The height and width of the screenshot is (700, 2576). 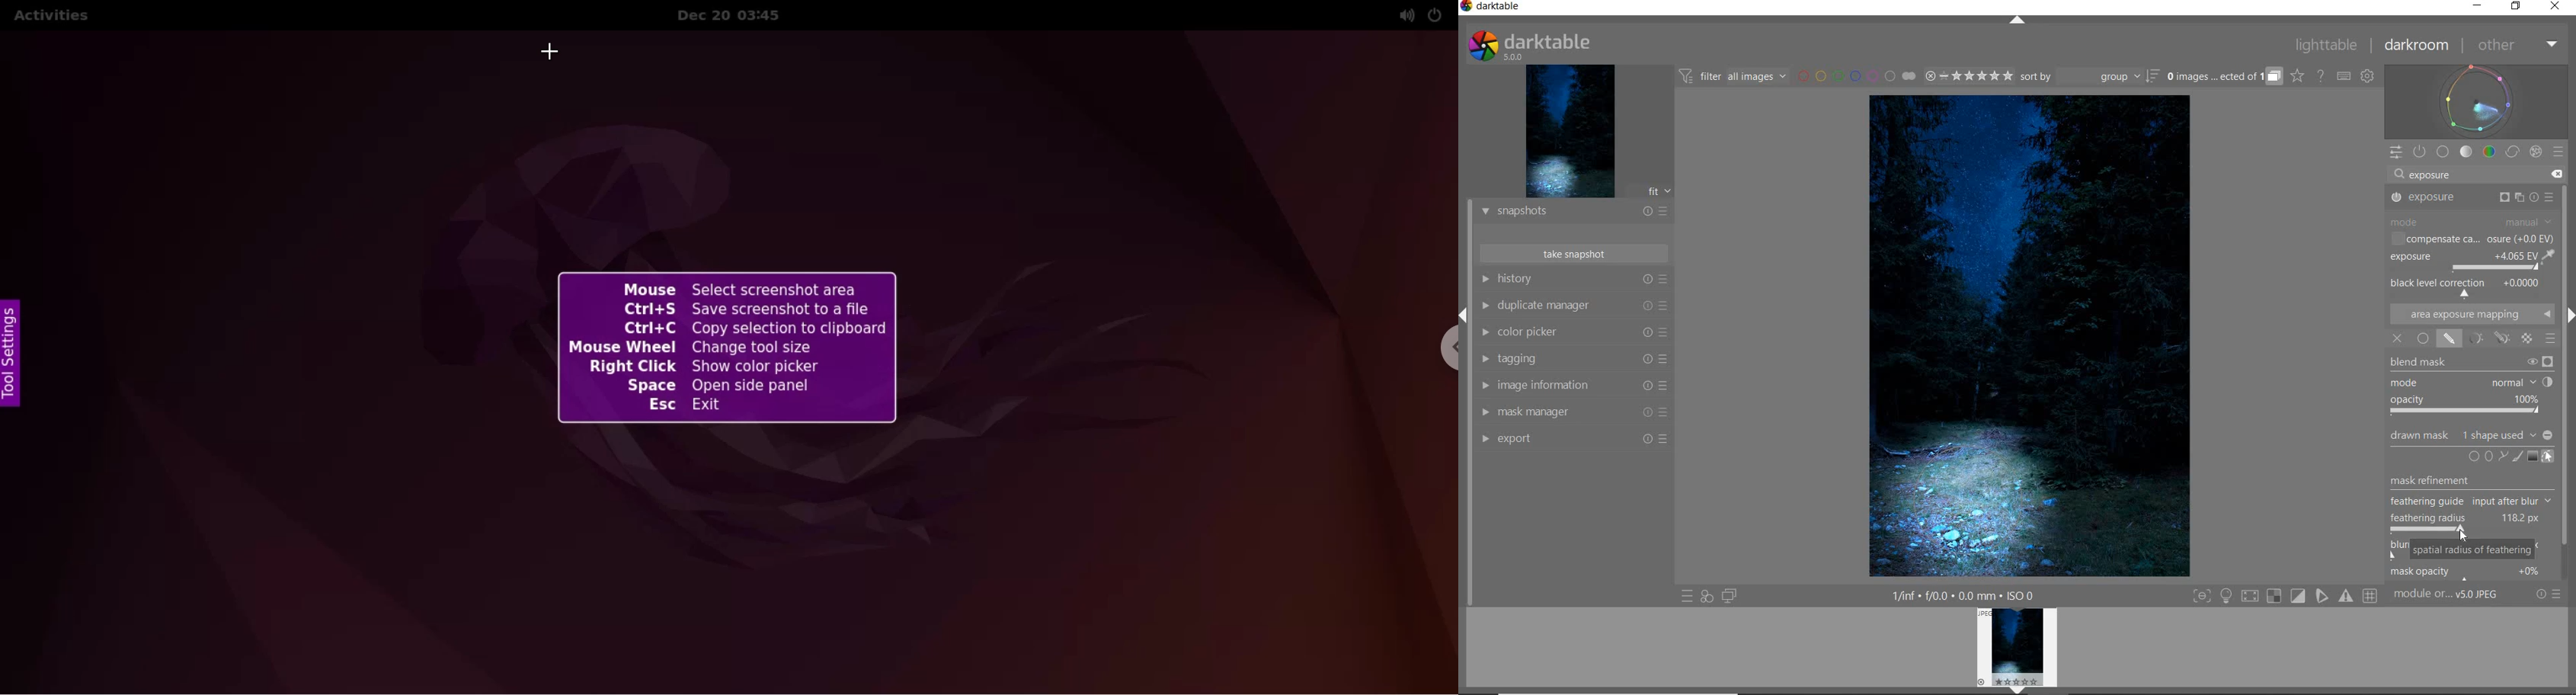 What do you see at coordinates (2466, 152) in the screenshot?
I see `TONE` at bounding box center [2466, 152].